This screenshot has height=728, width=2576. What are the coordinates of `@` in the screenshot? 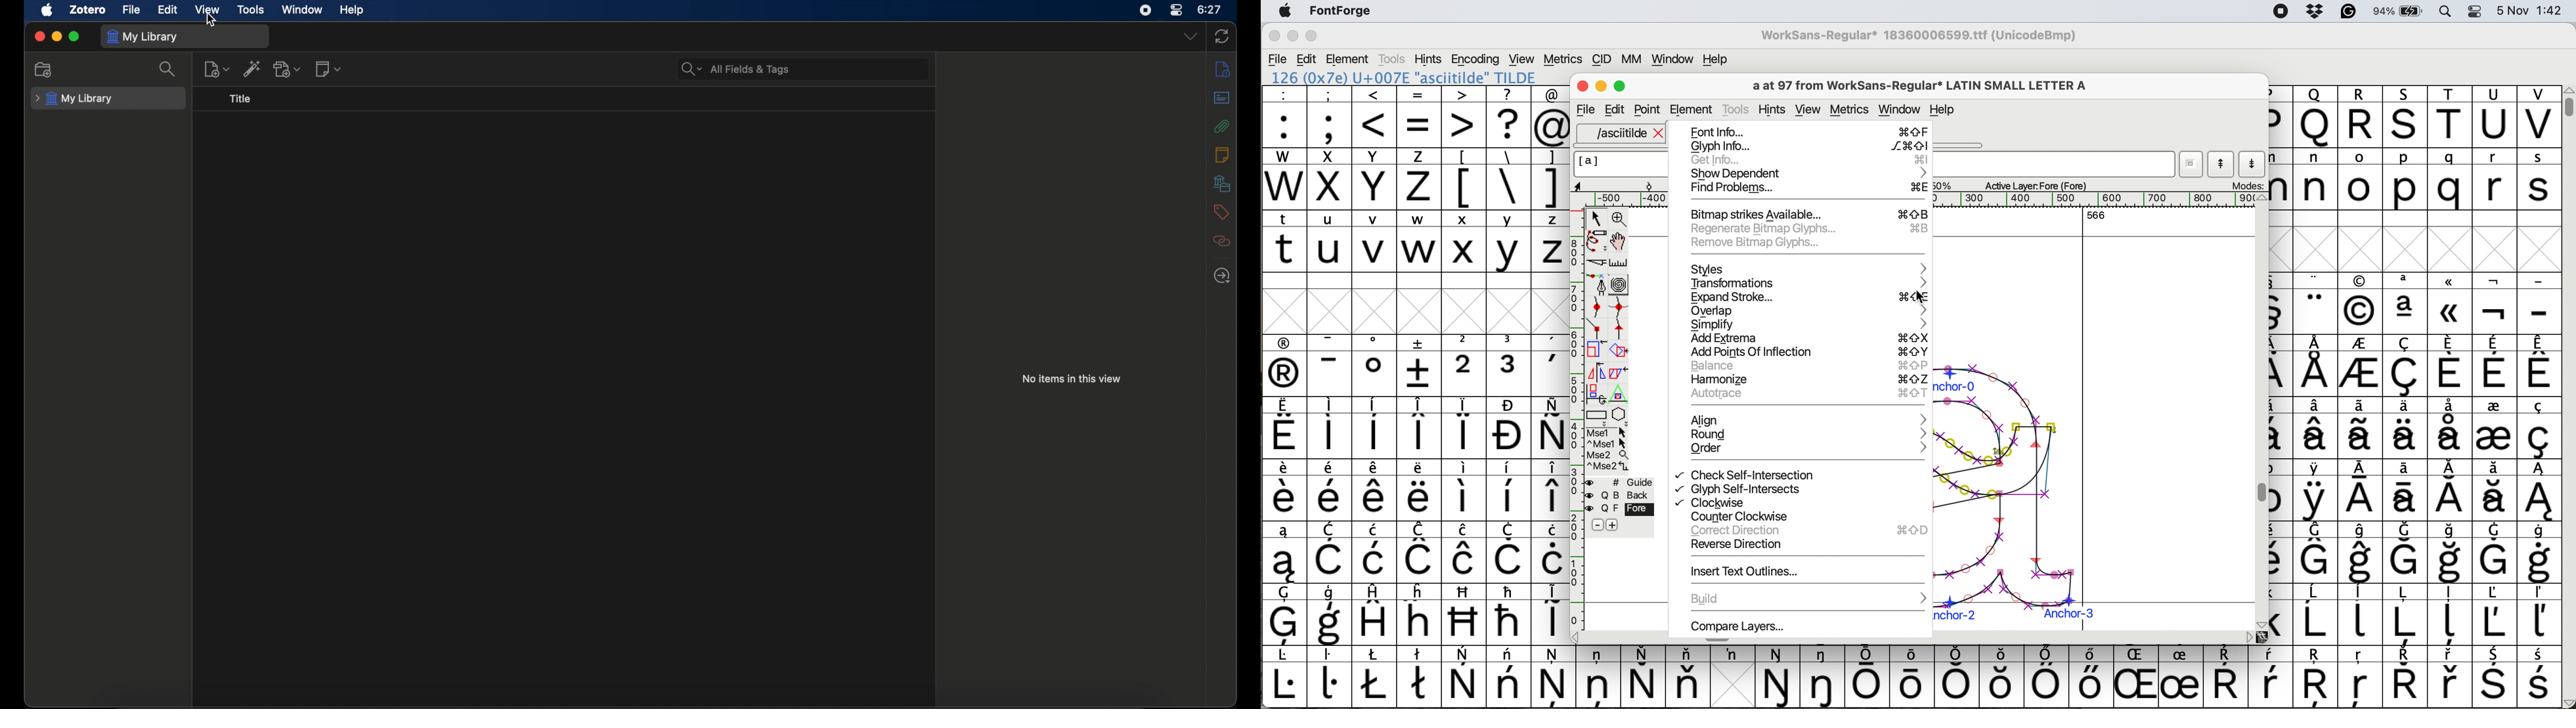 It's located at (1552, 117).